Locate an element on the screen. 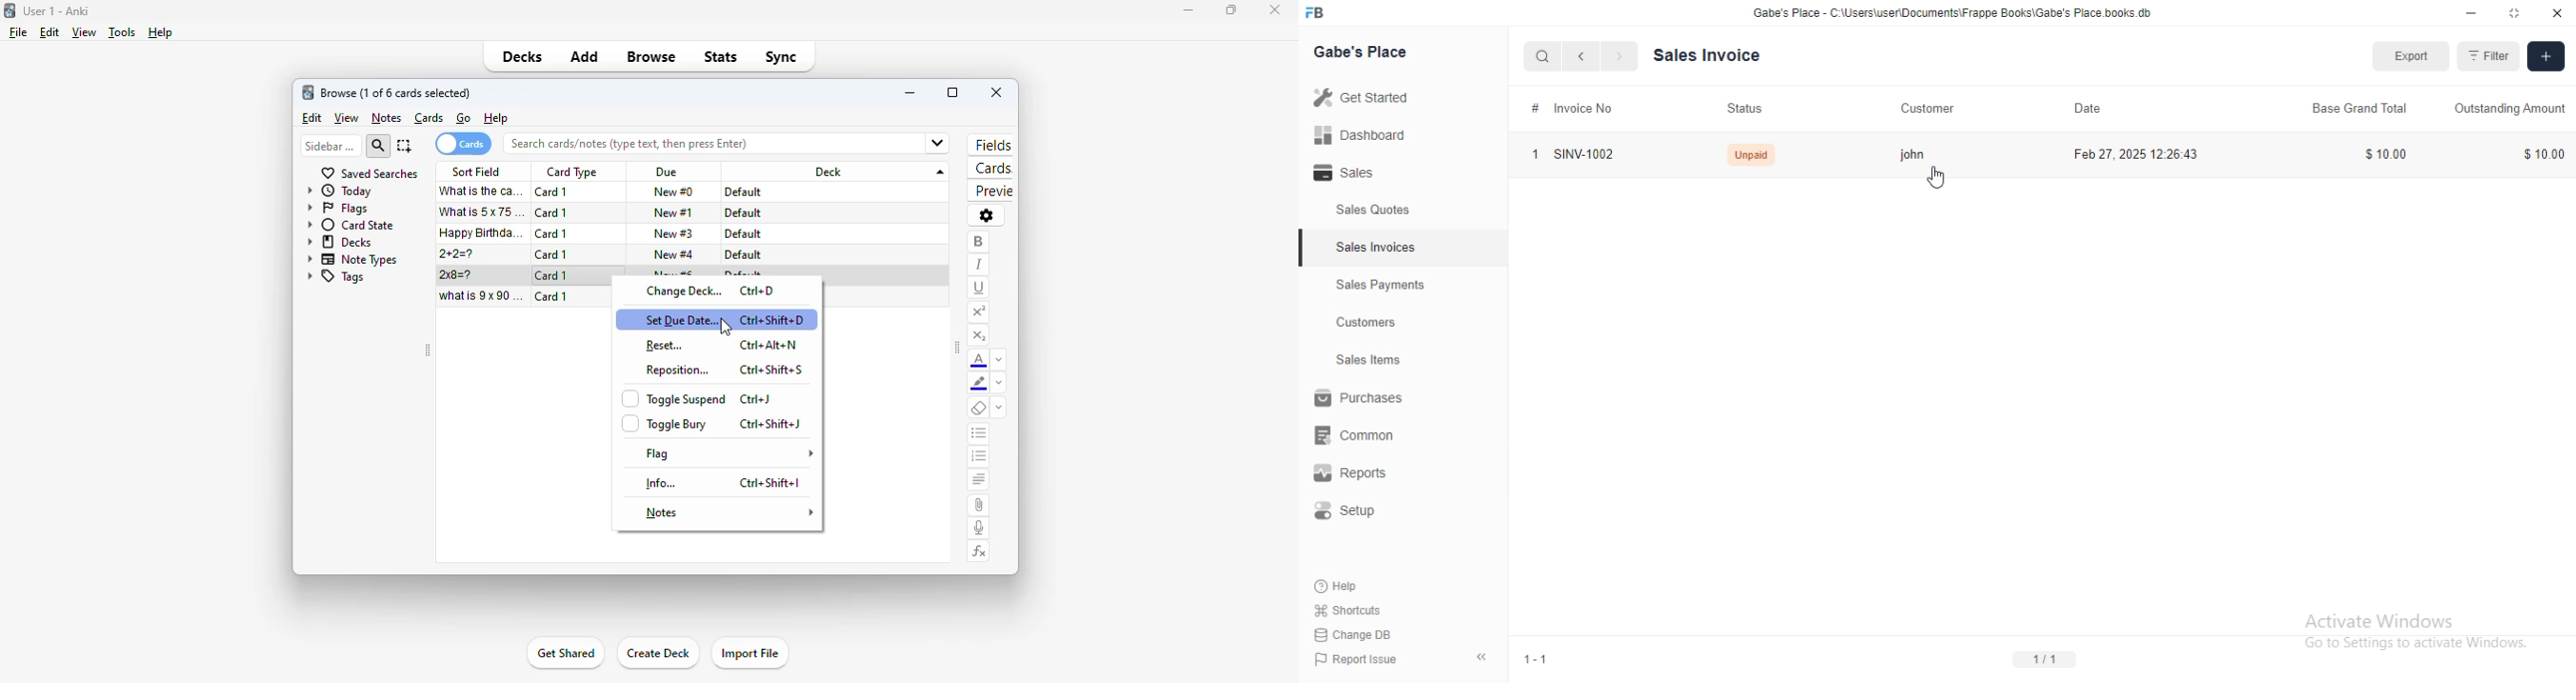 This screenshot has height=700, width=2576. file is located at coordinates (18, 32).